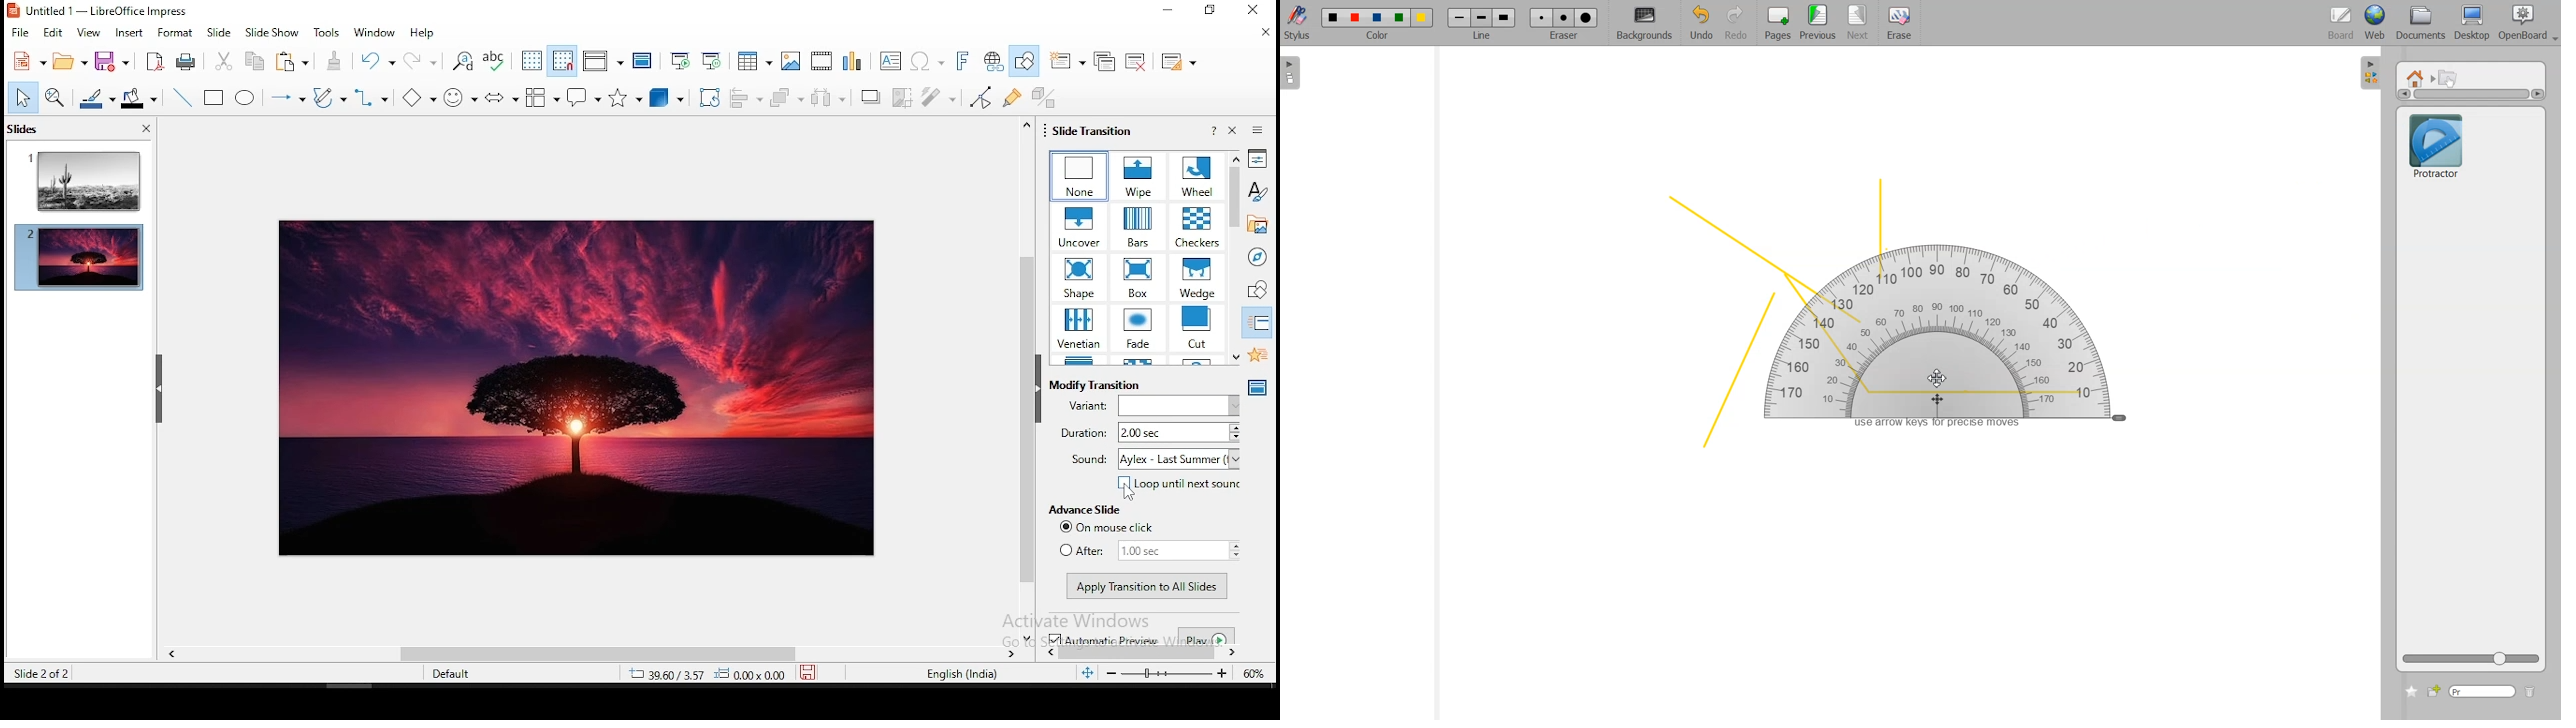 This screenshot has width=2576, height=728. What do you see at coordinates (379, 63) in the screenshot?
I see `undo` at bounding box center [379, 63].